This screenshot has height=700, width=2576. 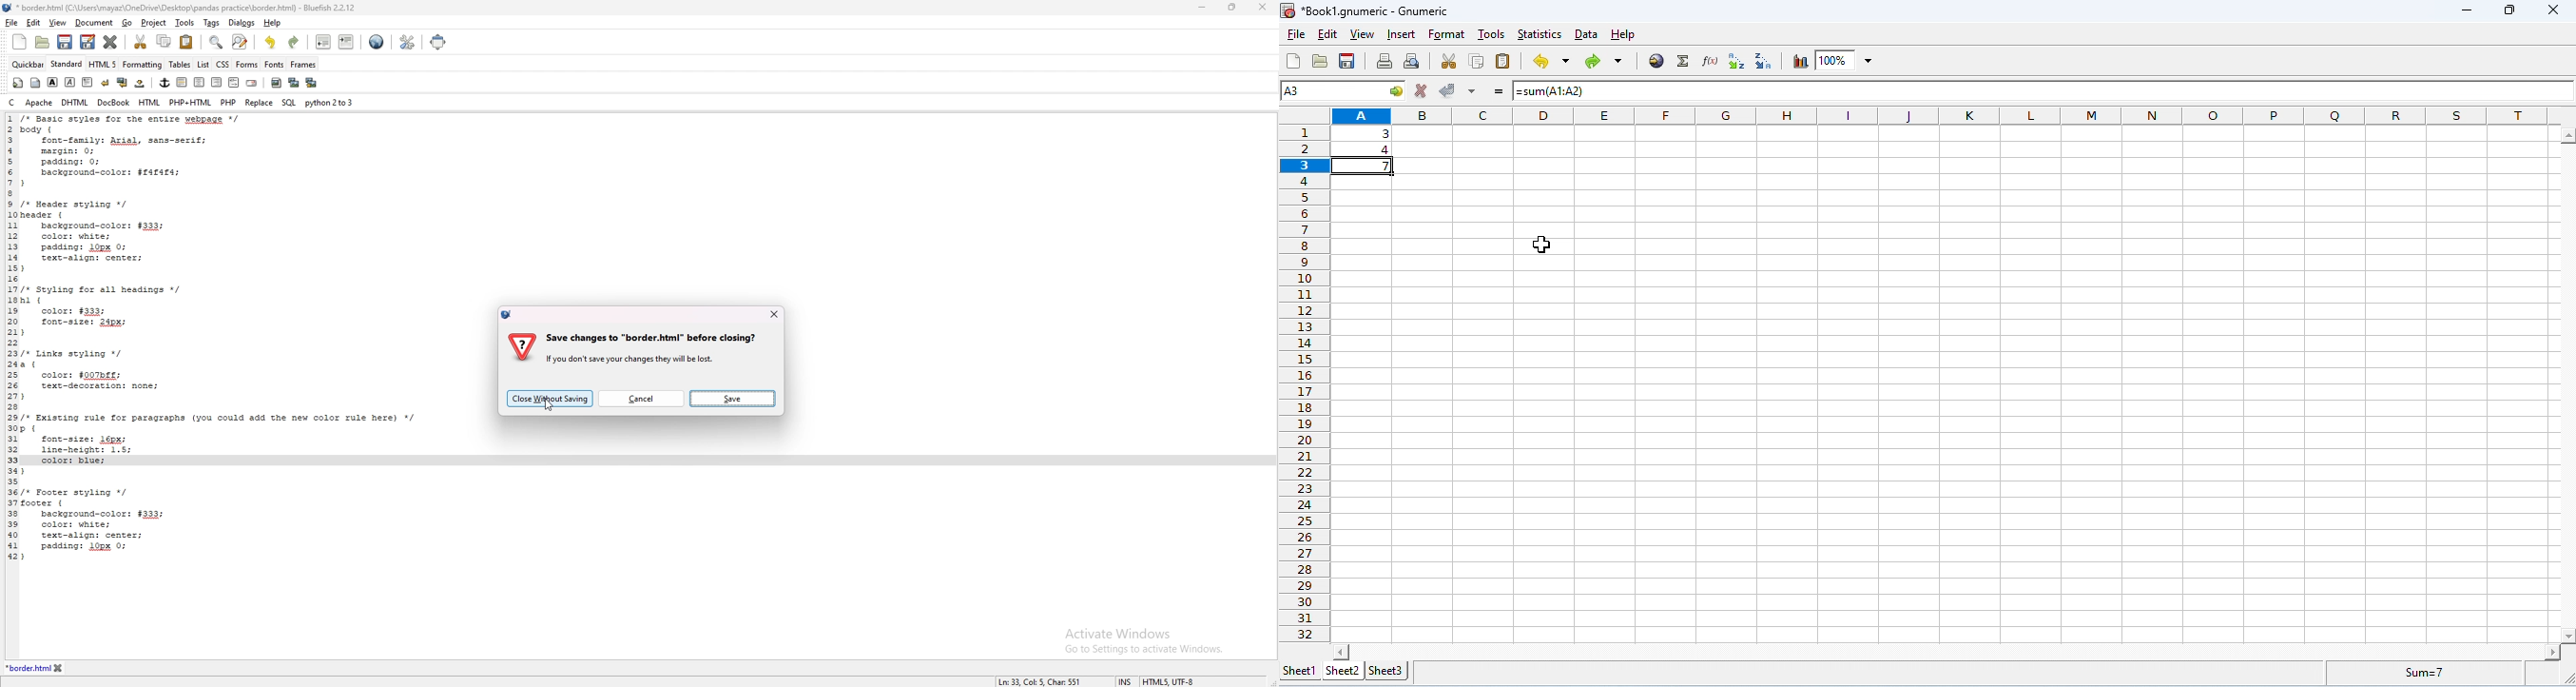 I want to click on undo, so click(x=1549, y=63).